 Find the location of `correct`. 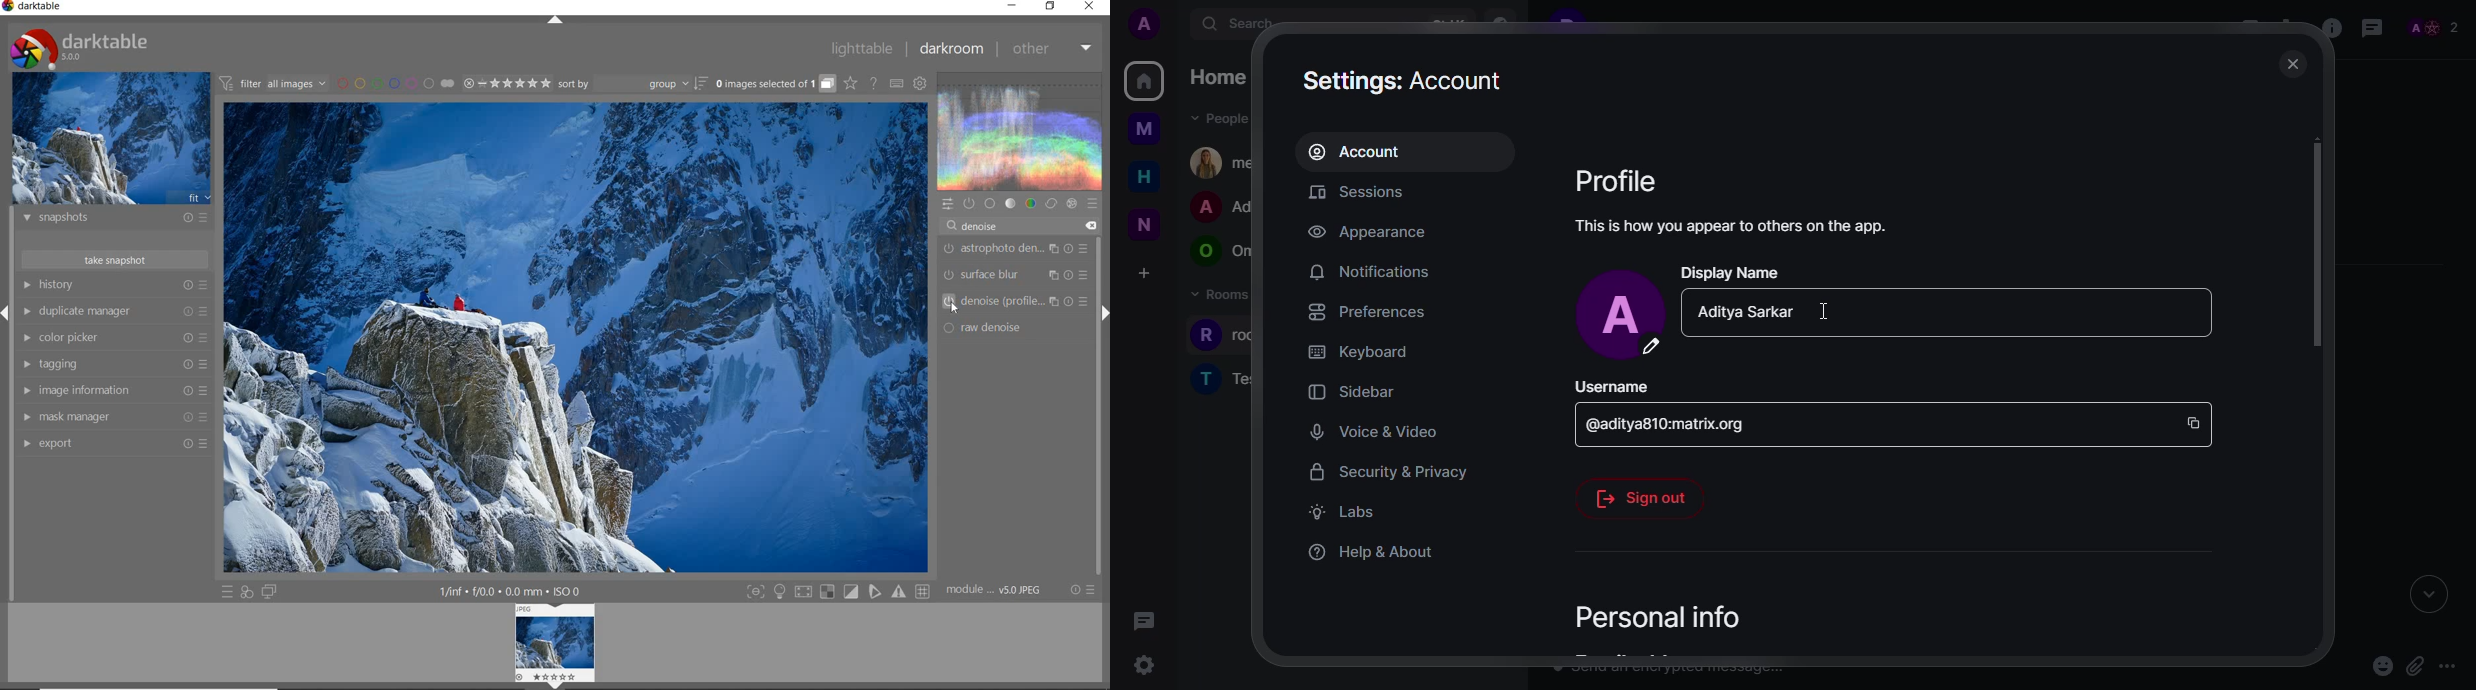

correct is located at coordinates (1051, 203).